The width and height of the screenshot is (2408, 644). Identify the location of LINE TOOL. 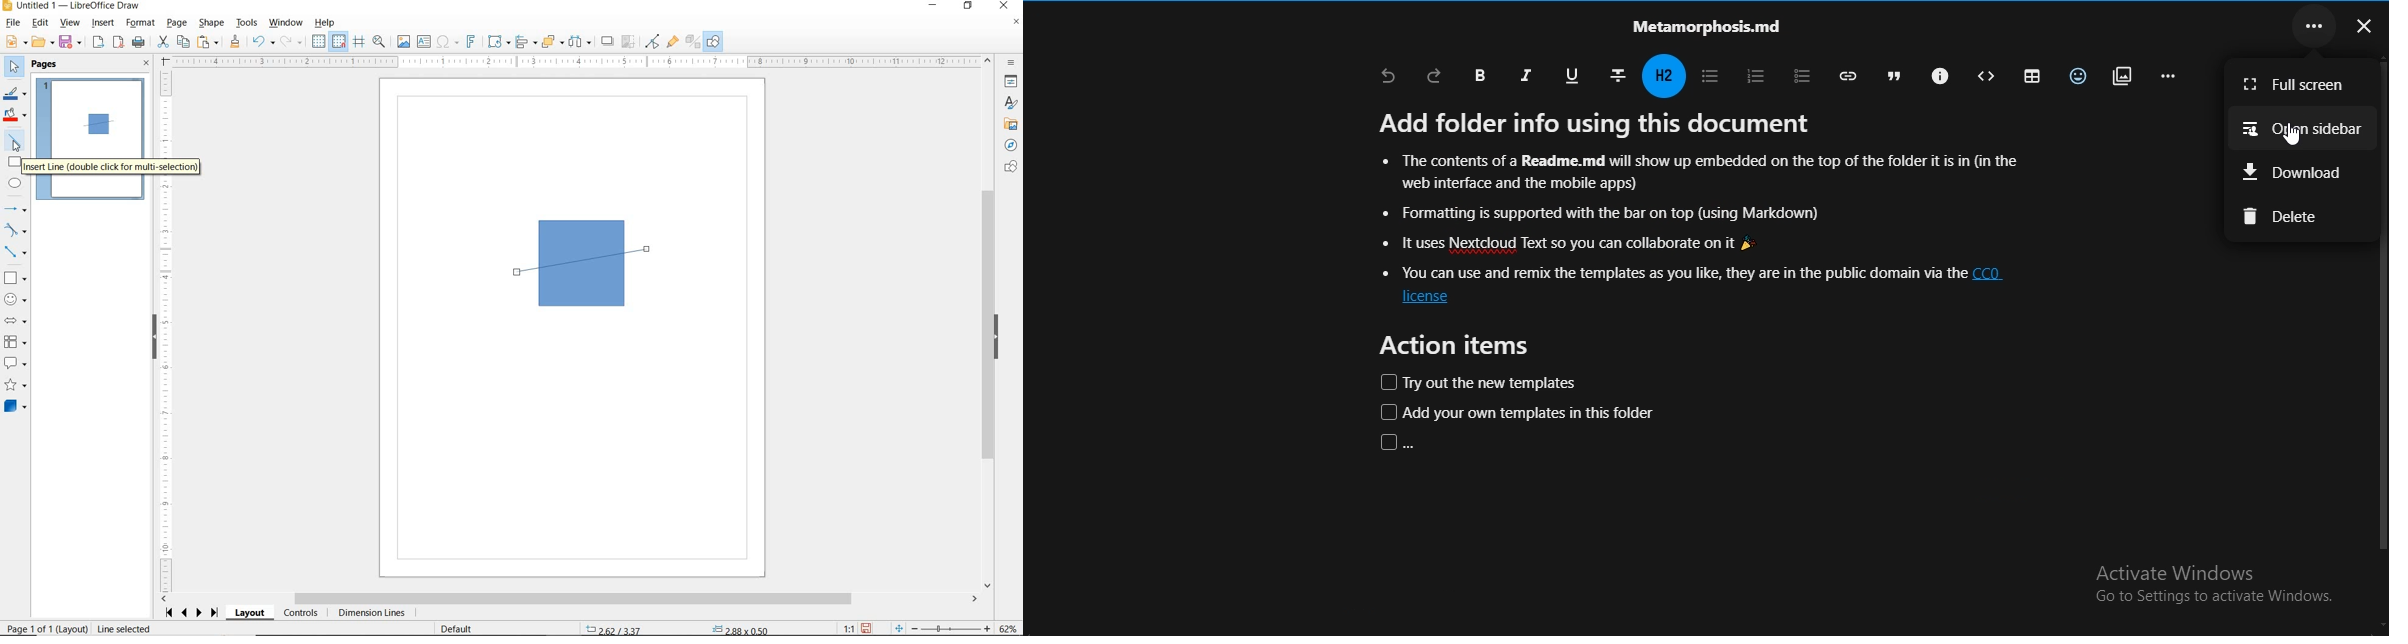
(520, 274).